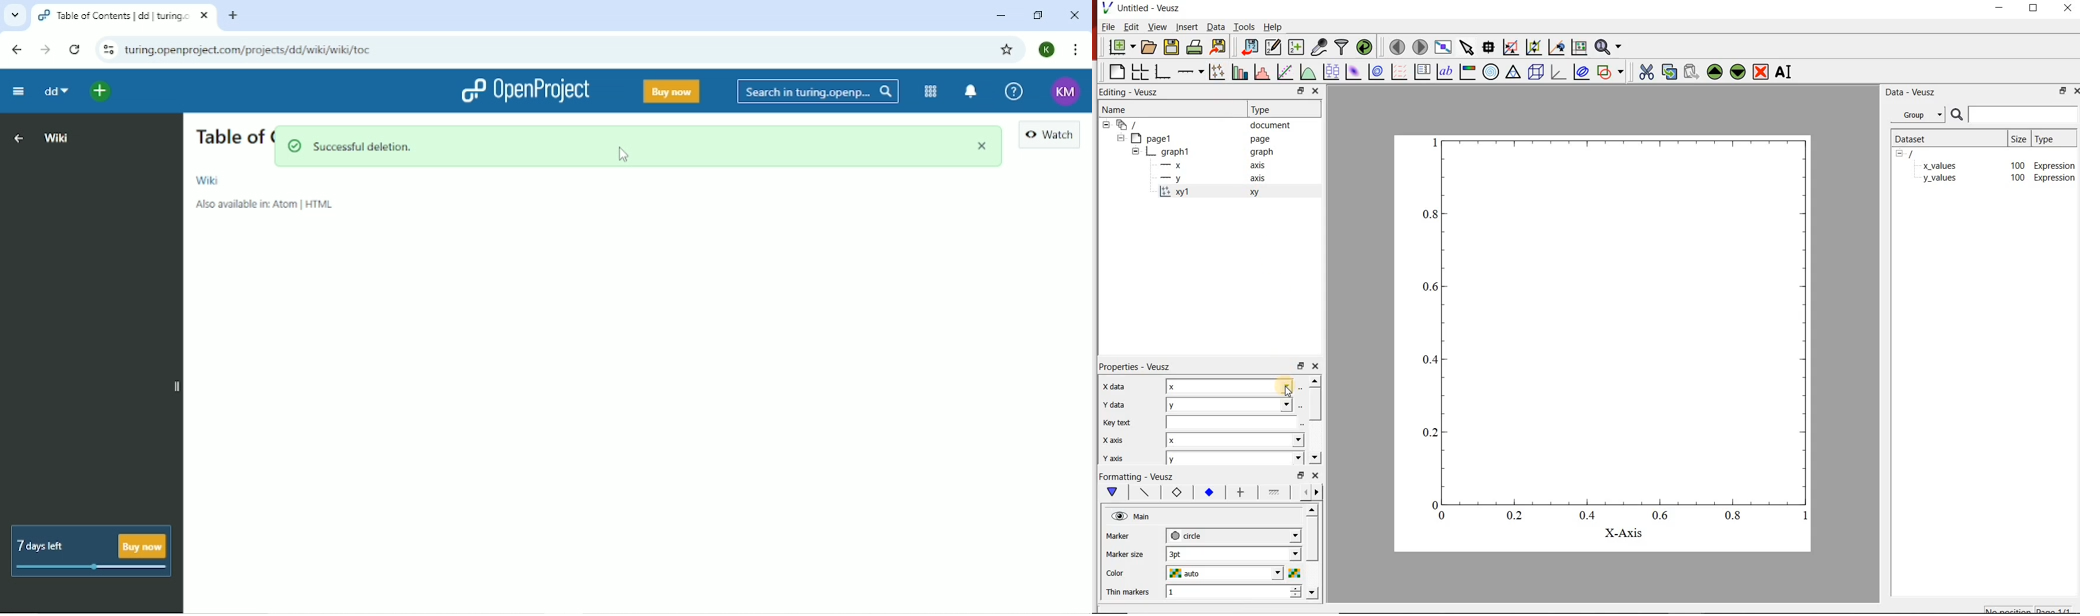  Describe the element at coordinates (1537, 74) in the screenshot. I see `3d scene` at that location.